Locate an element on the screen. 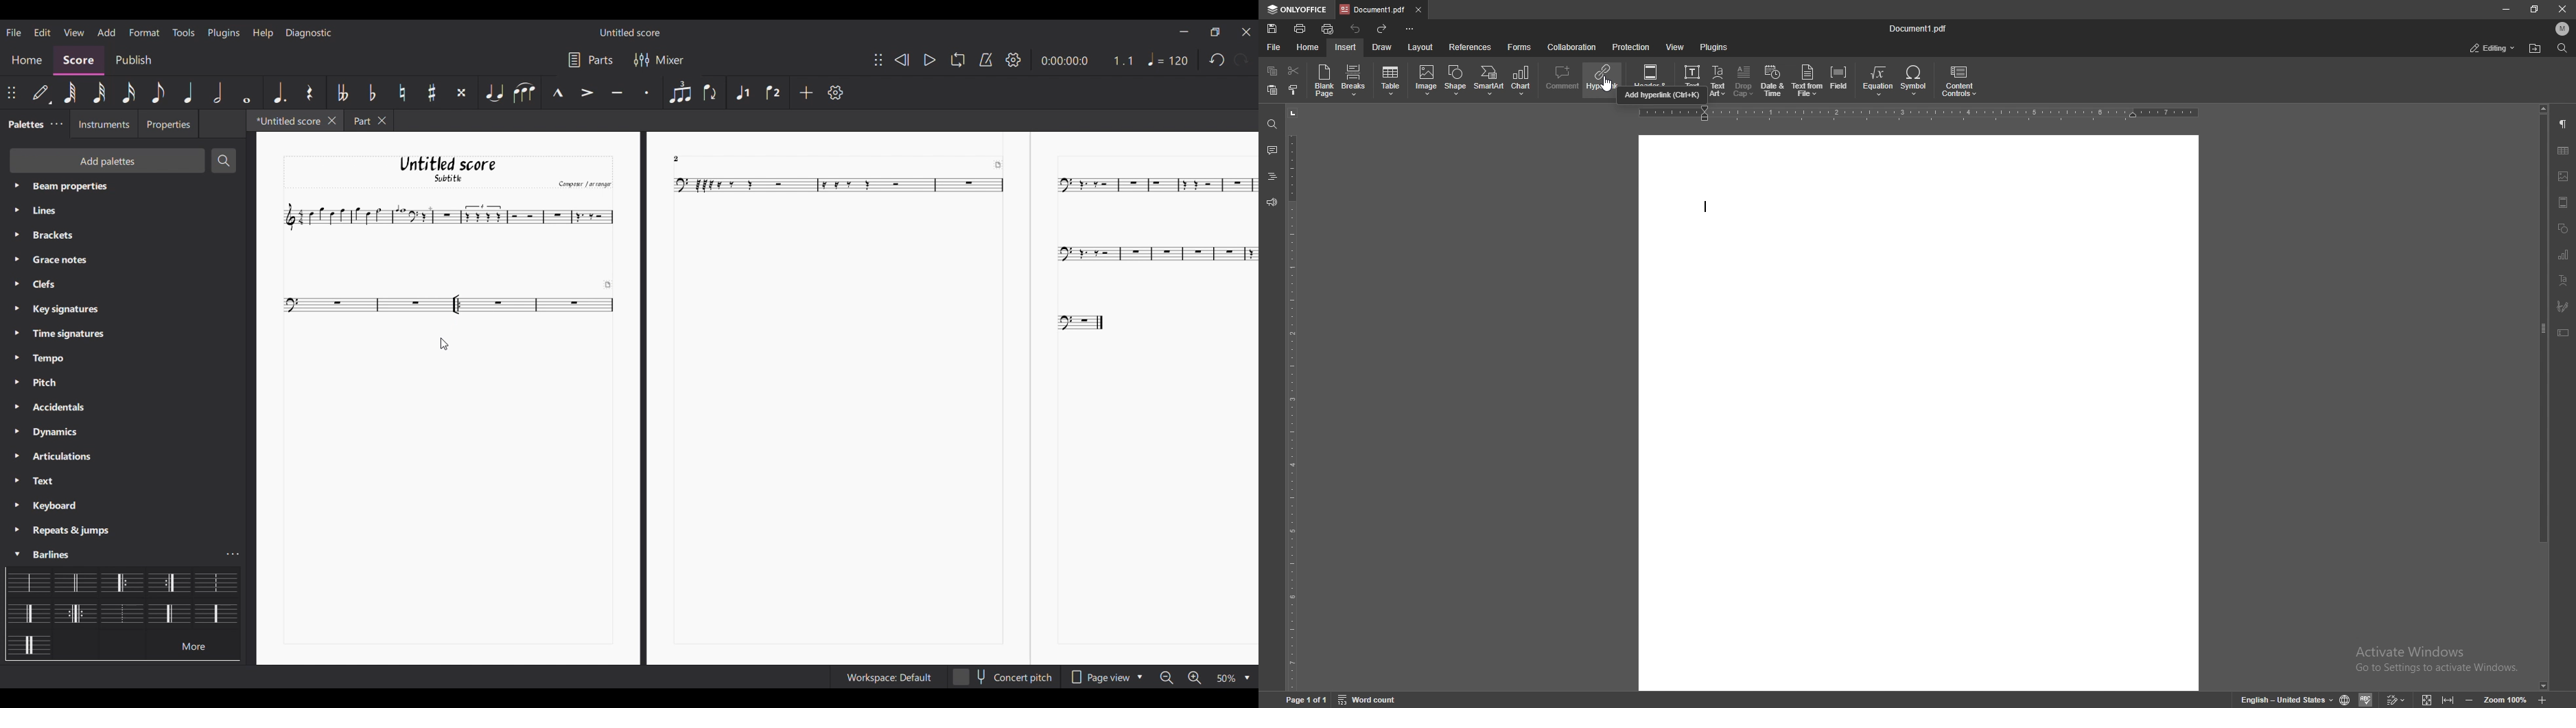 This screenshot has width=2576, height=728. plugins is located at coordinates (1713, 47).